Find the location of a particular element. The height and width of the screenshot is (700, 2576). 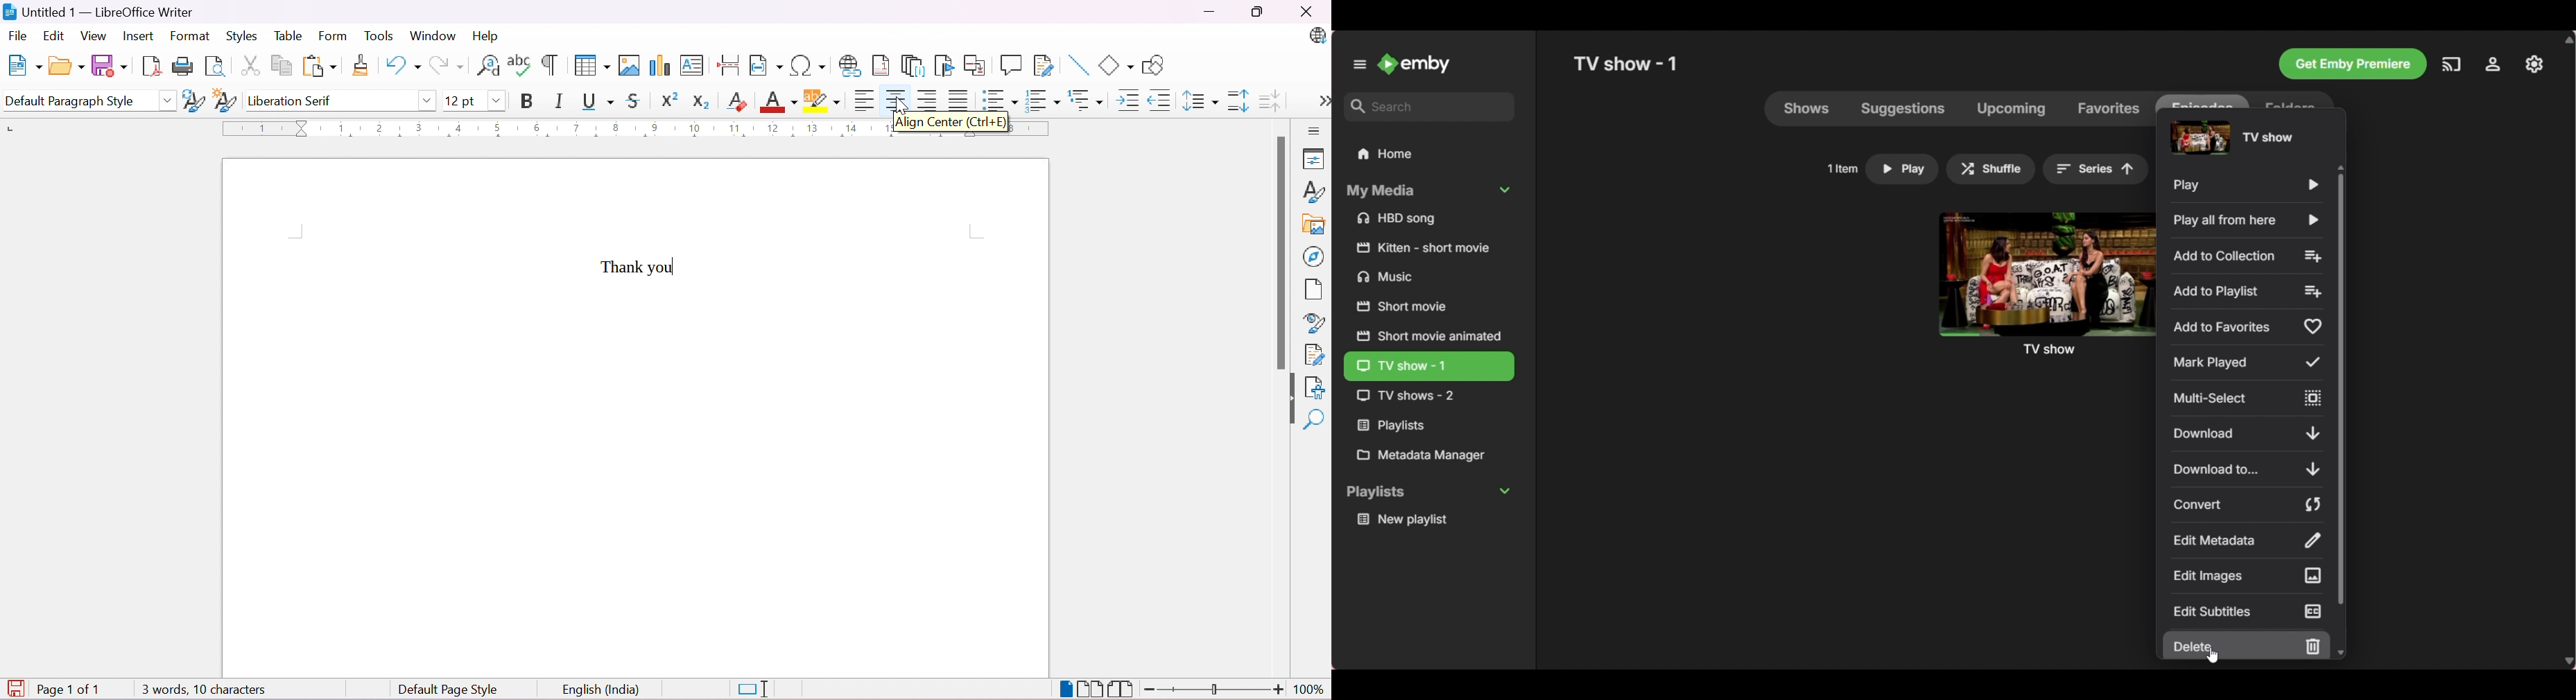

Toggle Formatting Marks is located at coordinates (550, 65).